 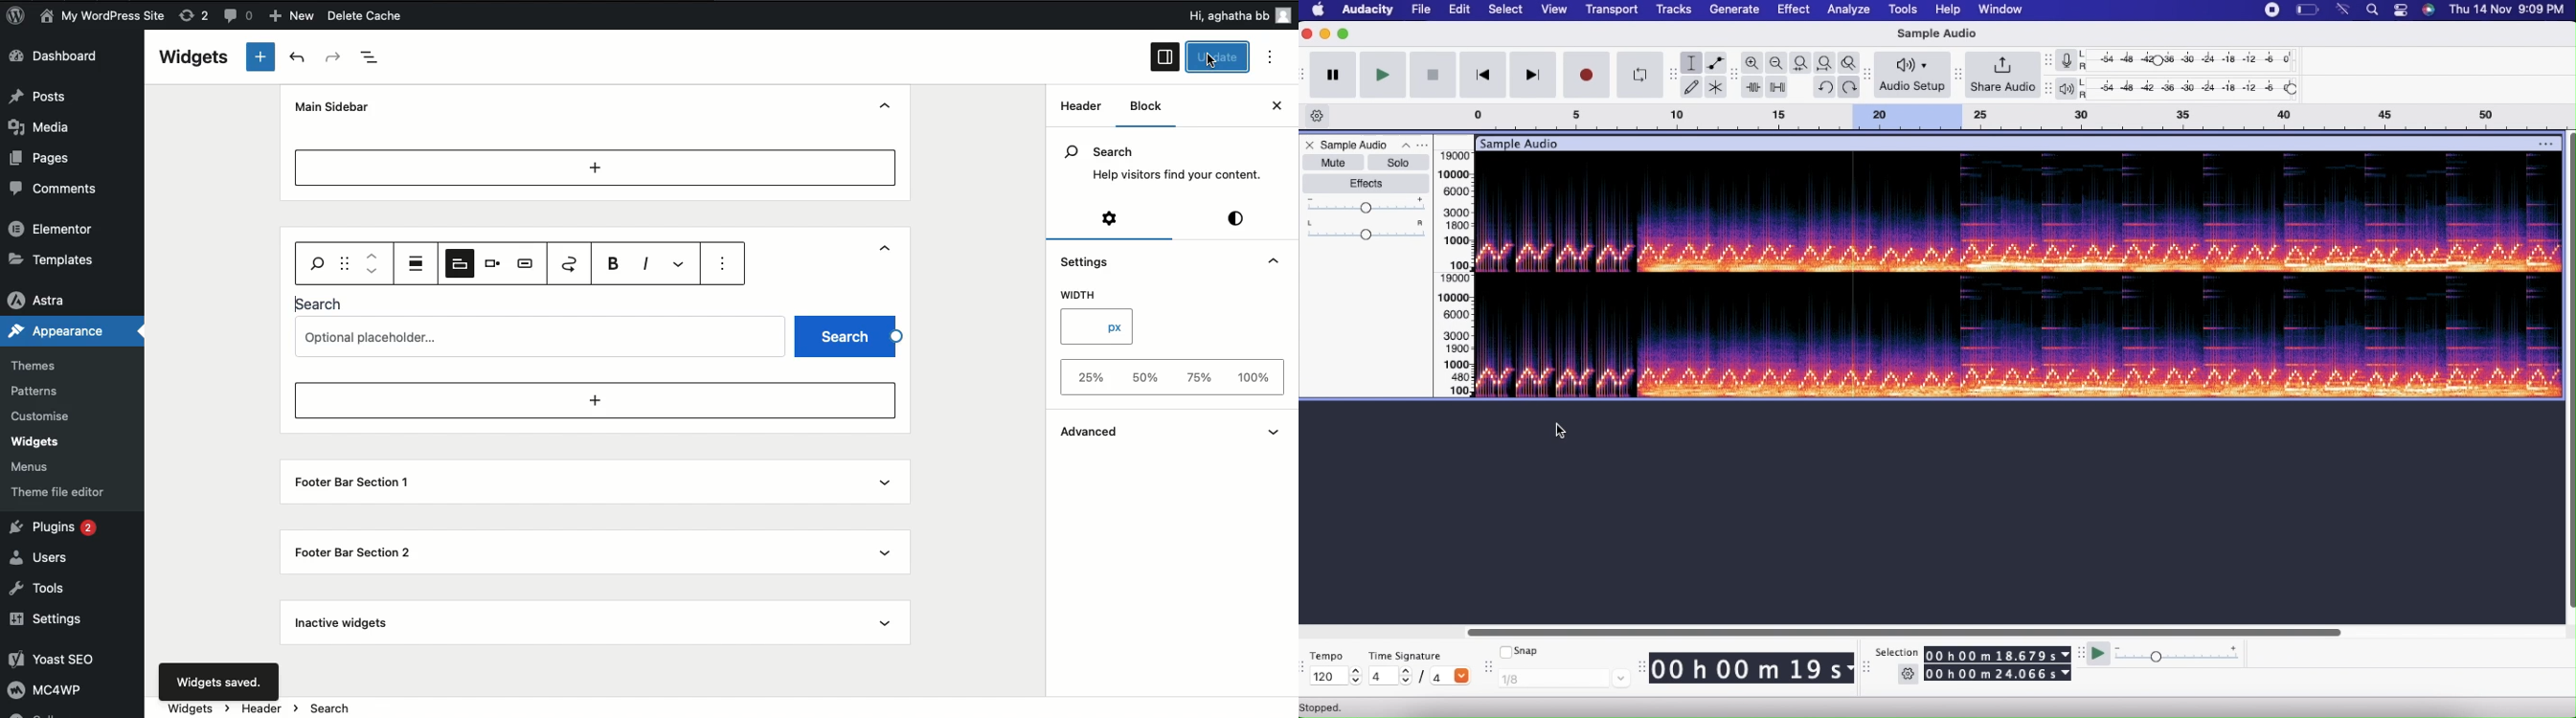 I want to click on move toolbar, so click(x=1486, y=664).